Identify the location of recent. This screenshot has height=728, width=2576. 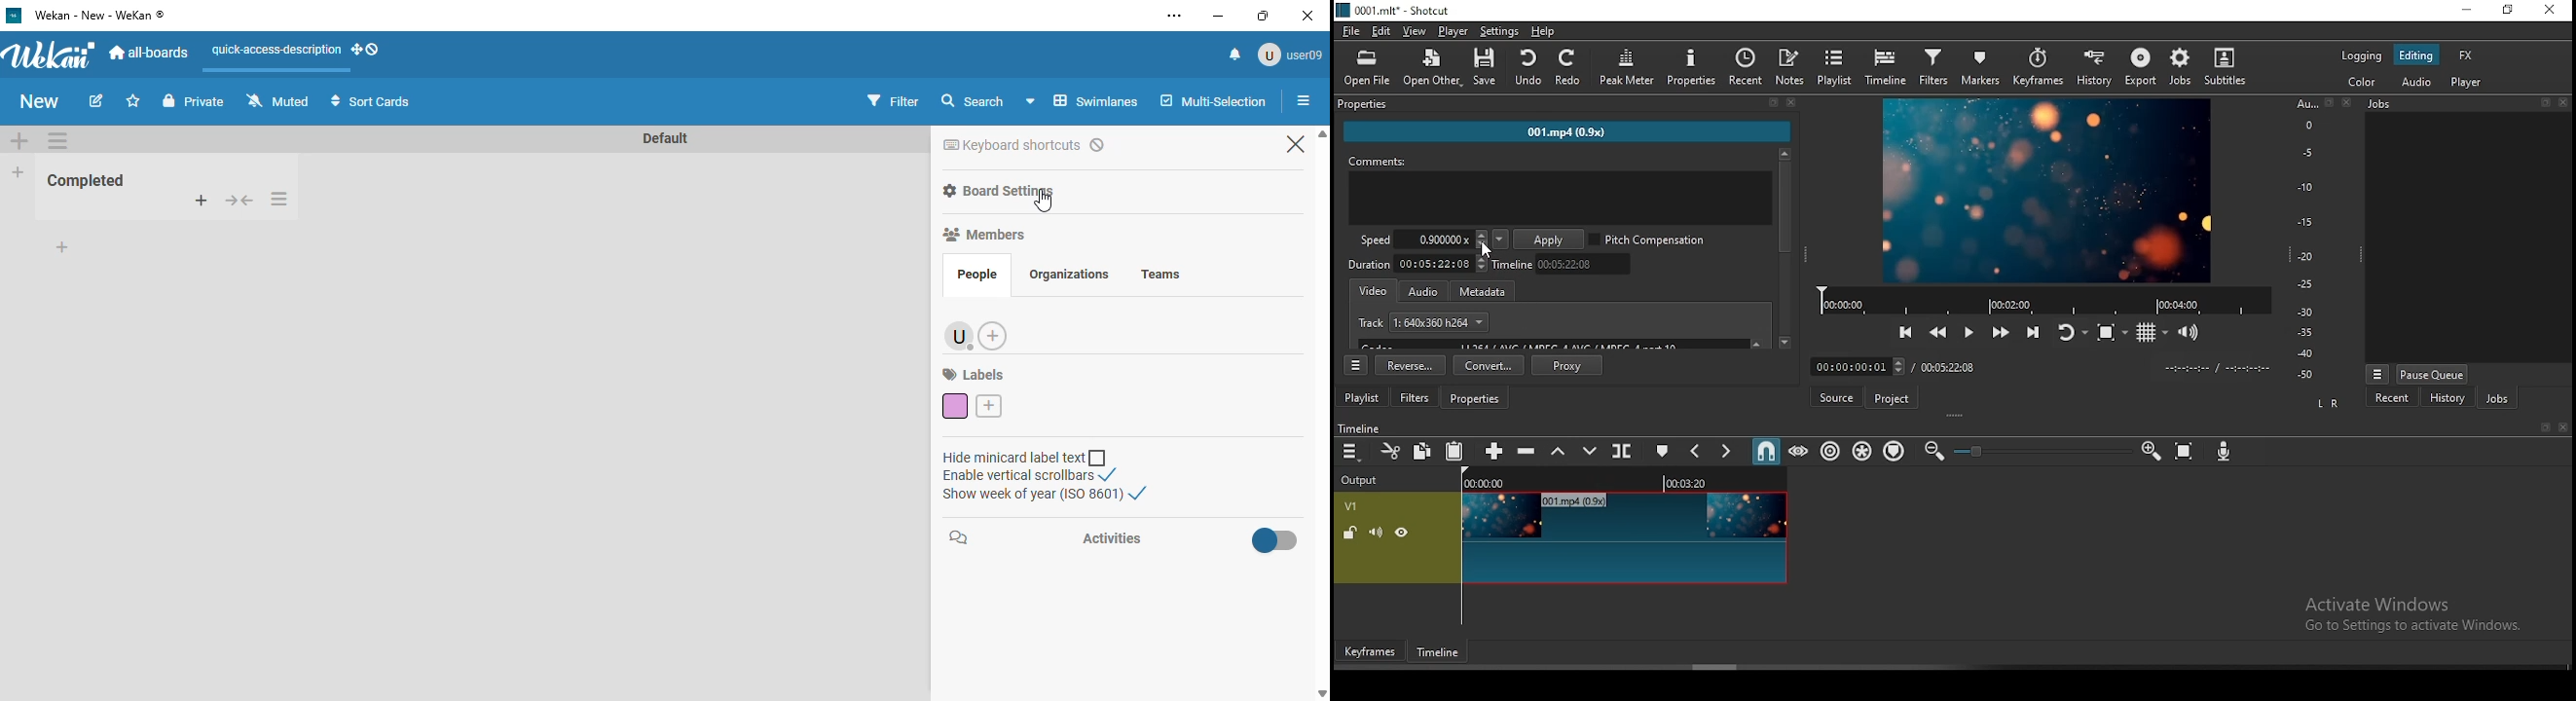
(2395, 397).